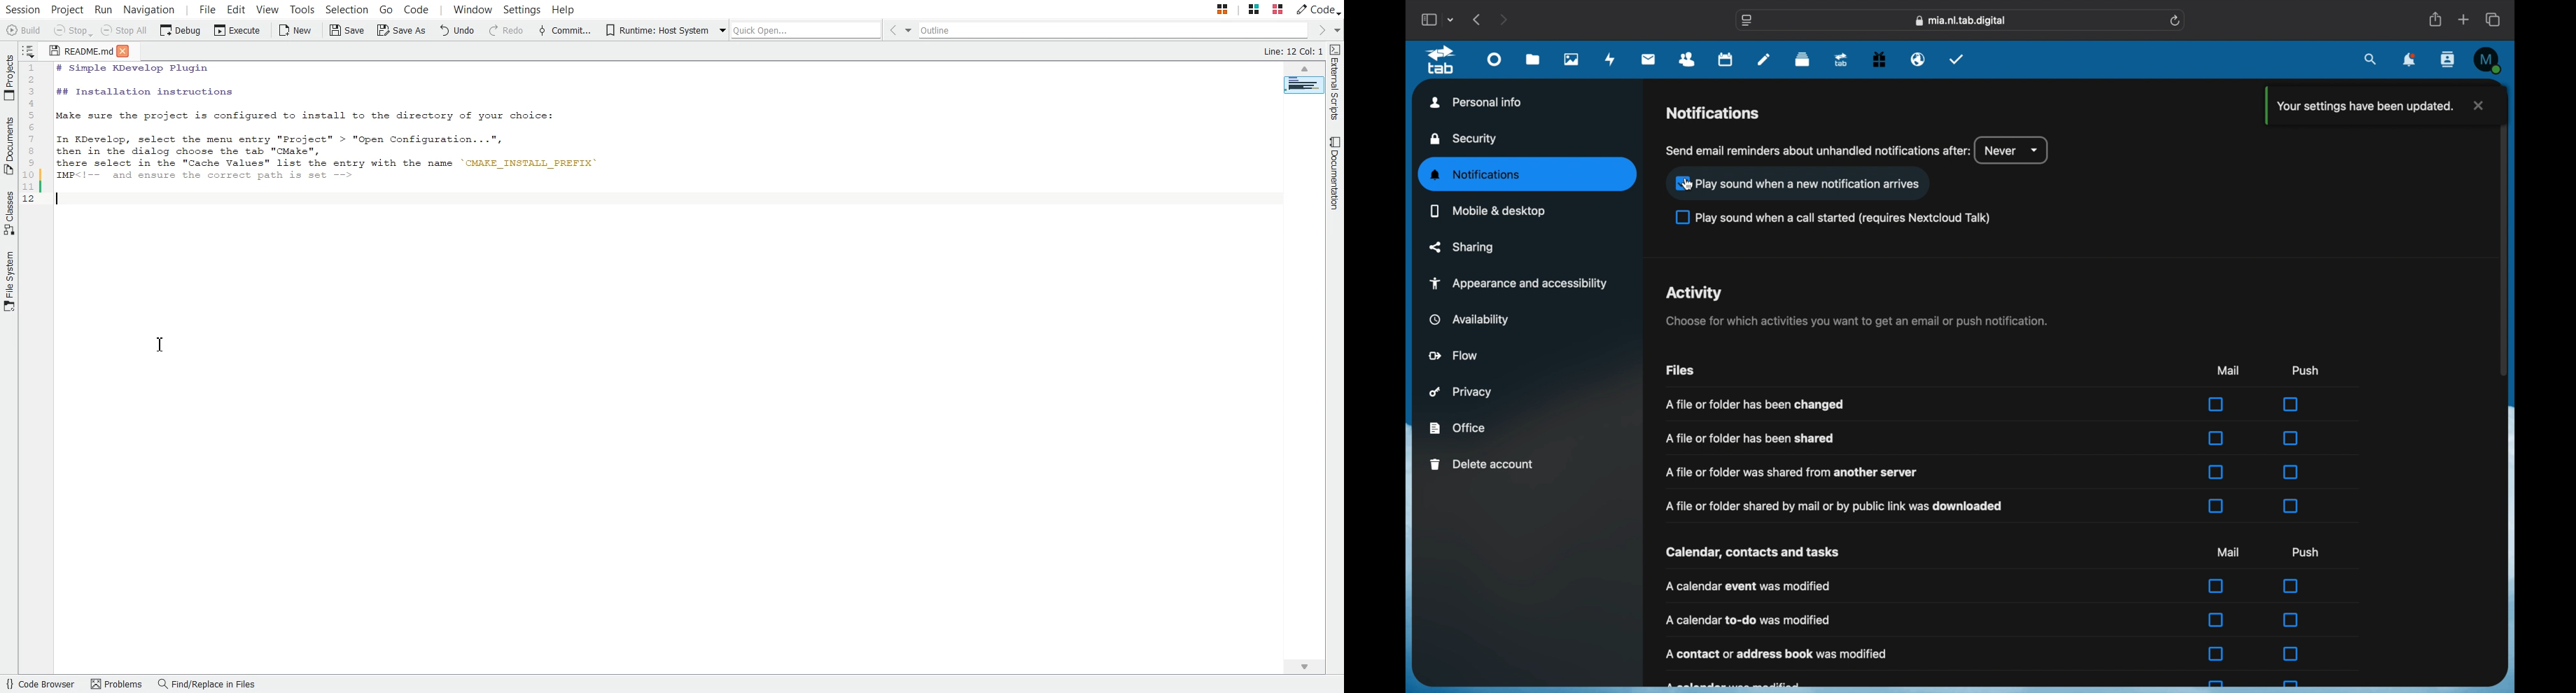 Image resolution: width=2576 pixels, height=700 pixels. What do you see at coordinates (1457, 428) in the screenshot?
I see `office` at bounding box center [1457, 428].